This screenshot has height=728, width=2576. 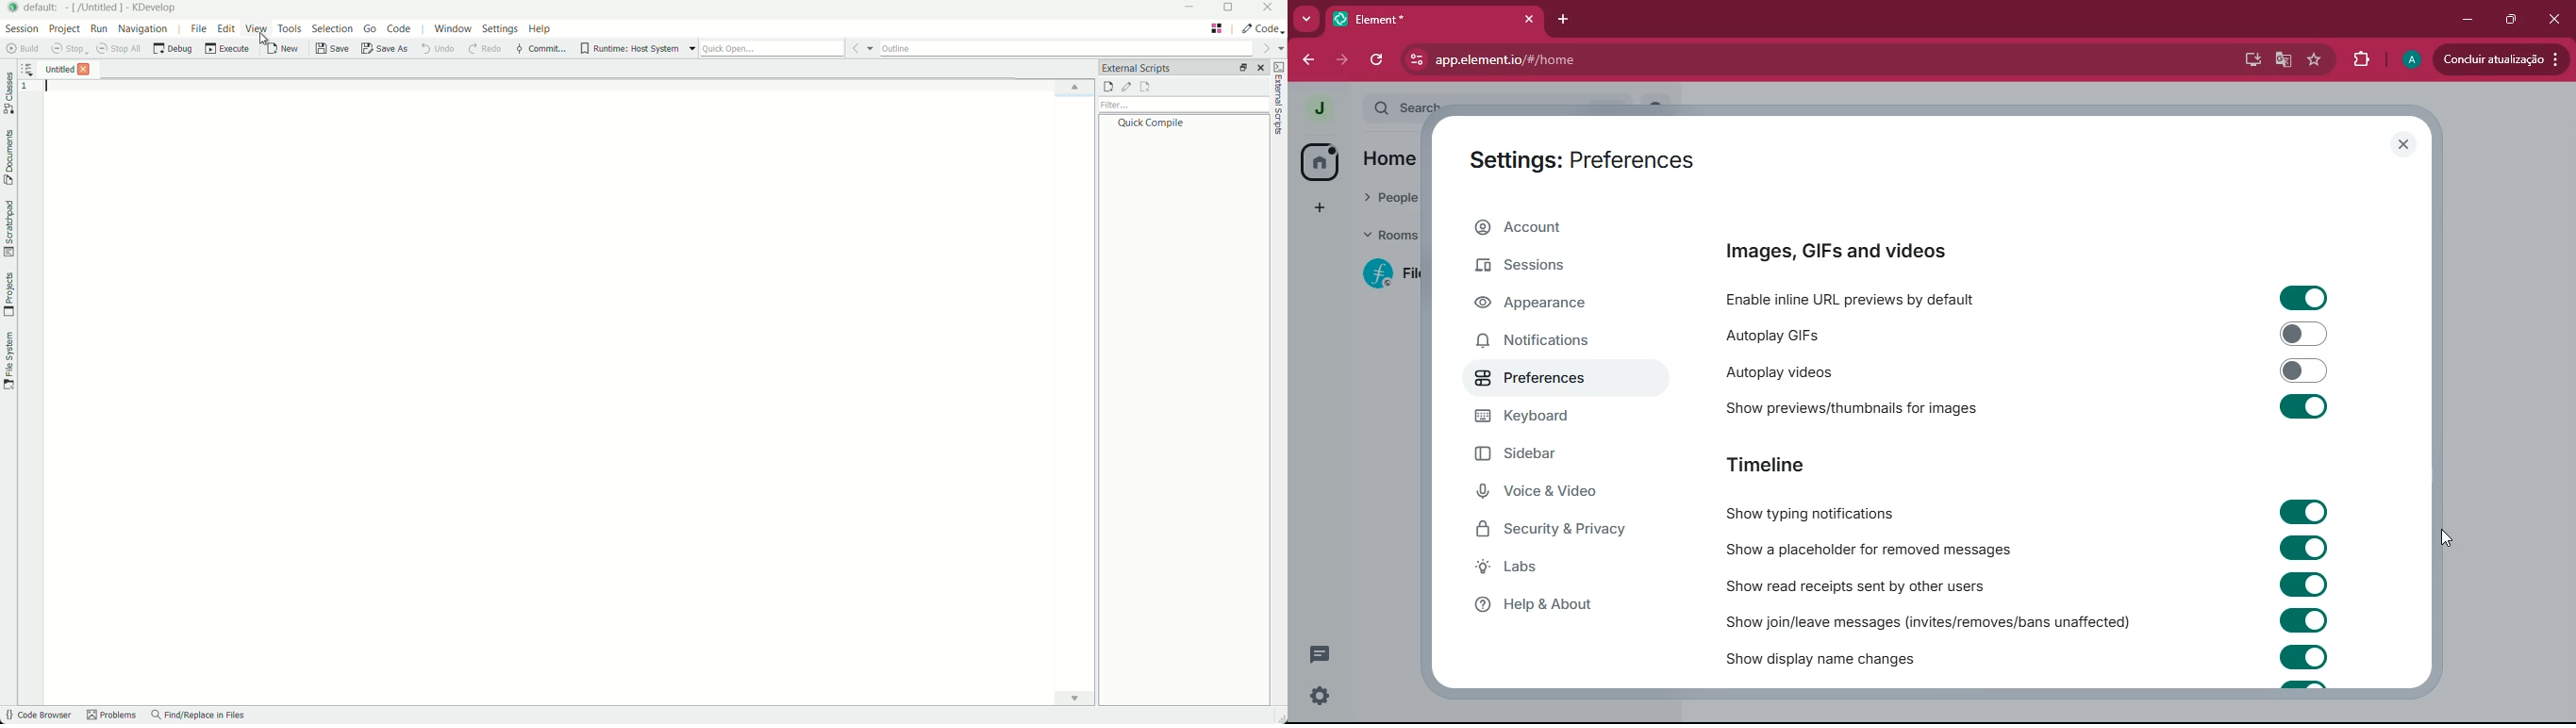 I want to click on maximize, so click(x=2512, y=20).